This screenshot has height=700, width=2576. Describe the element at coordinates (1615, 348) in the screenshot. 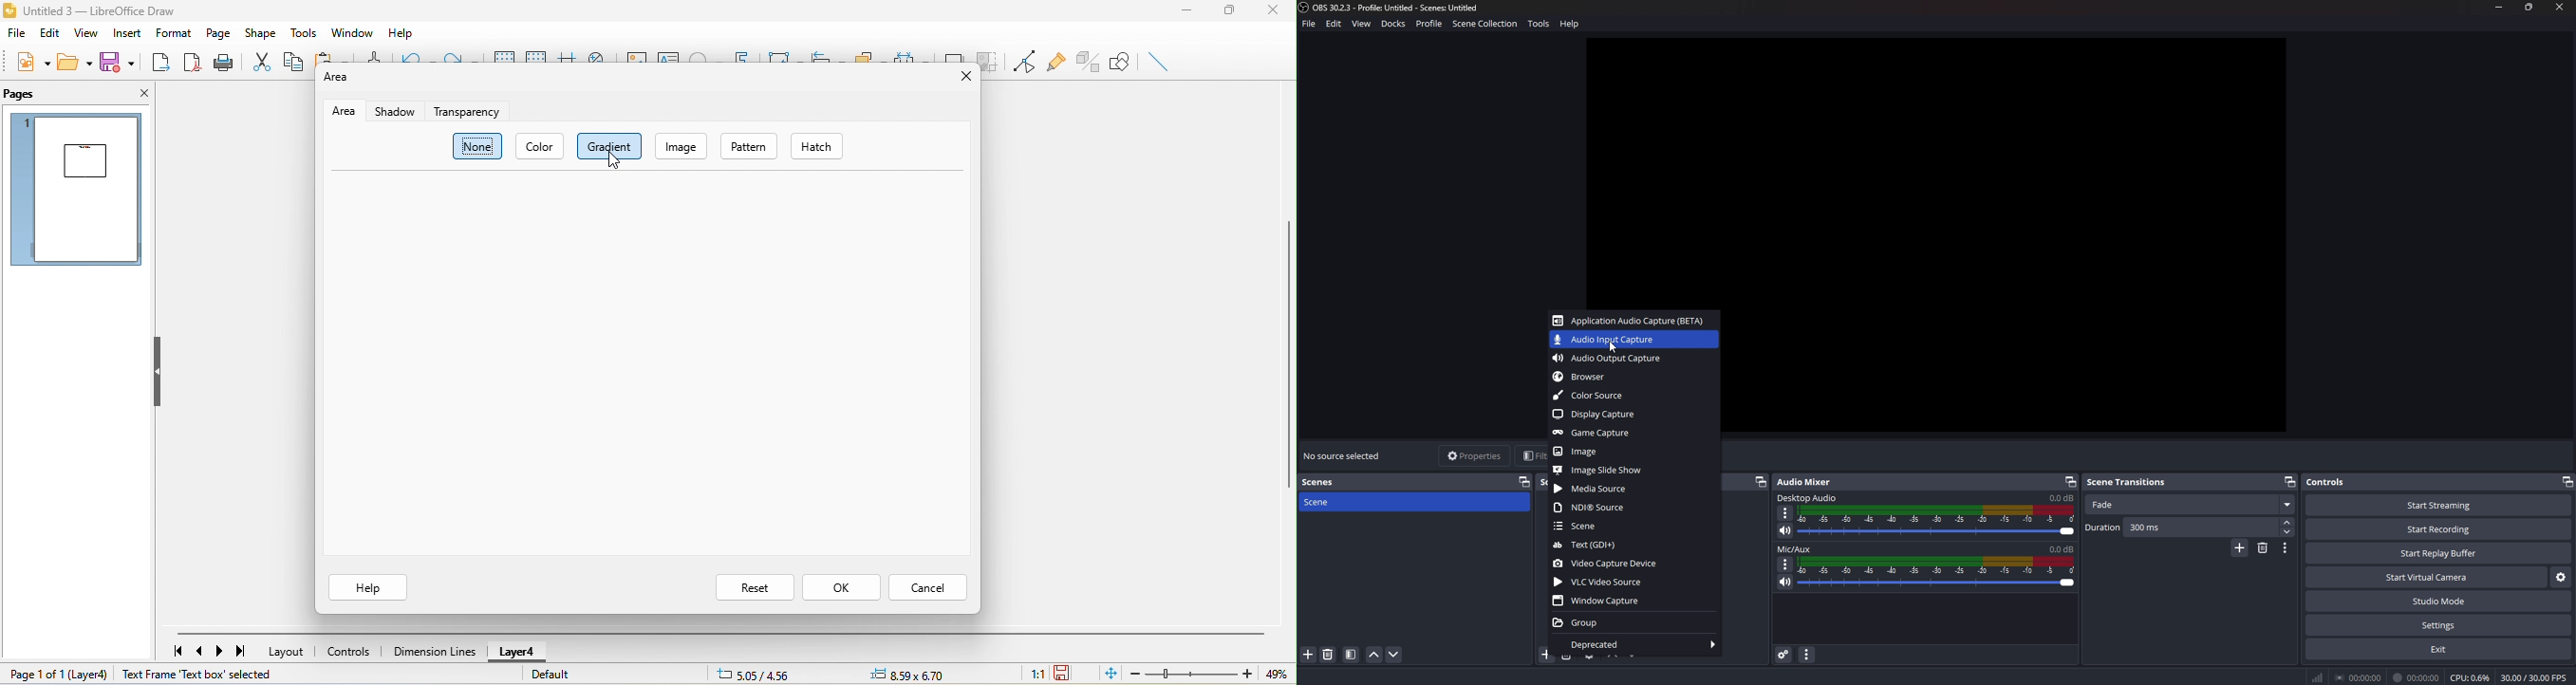

I see `cursor` at that location.